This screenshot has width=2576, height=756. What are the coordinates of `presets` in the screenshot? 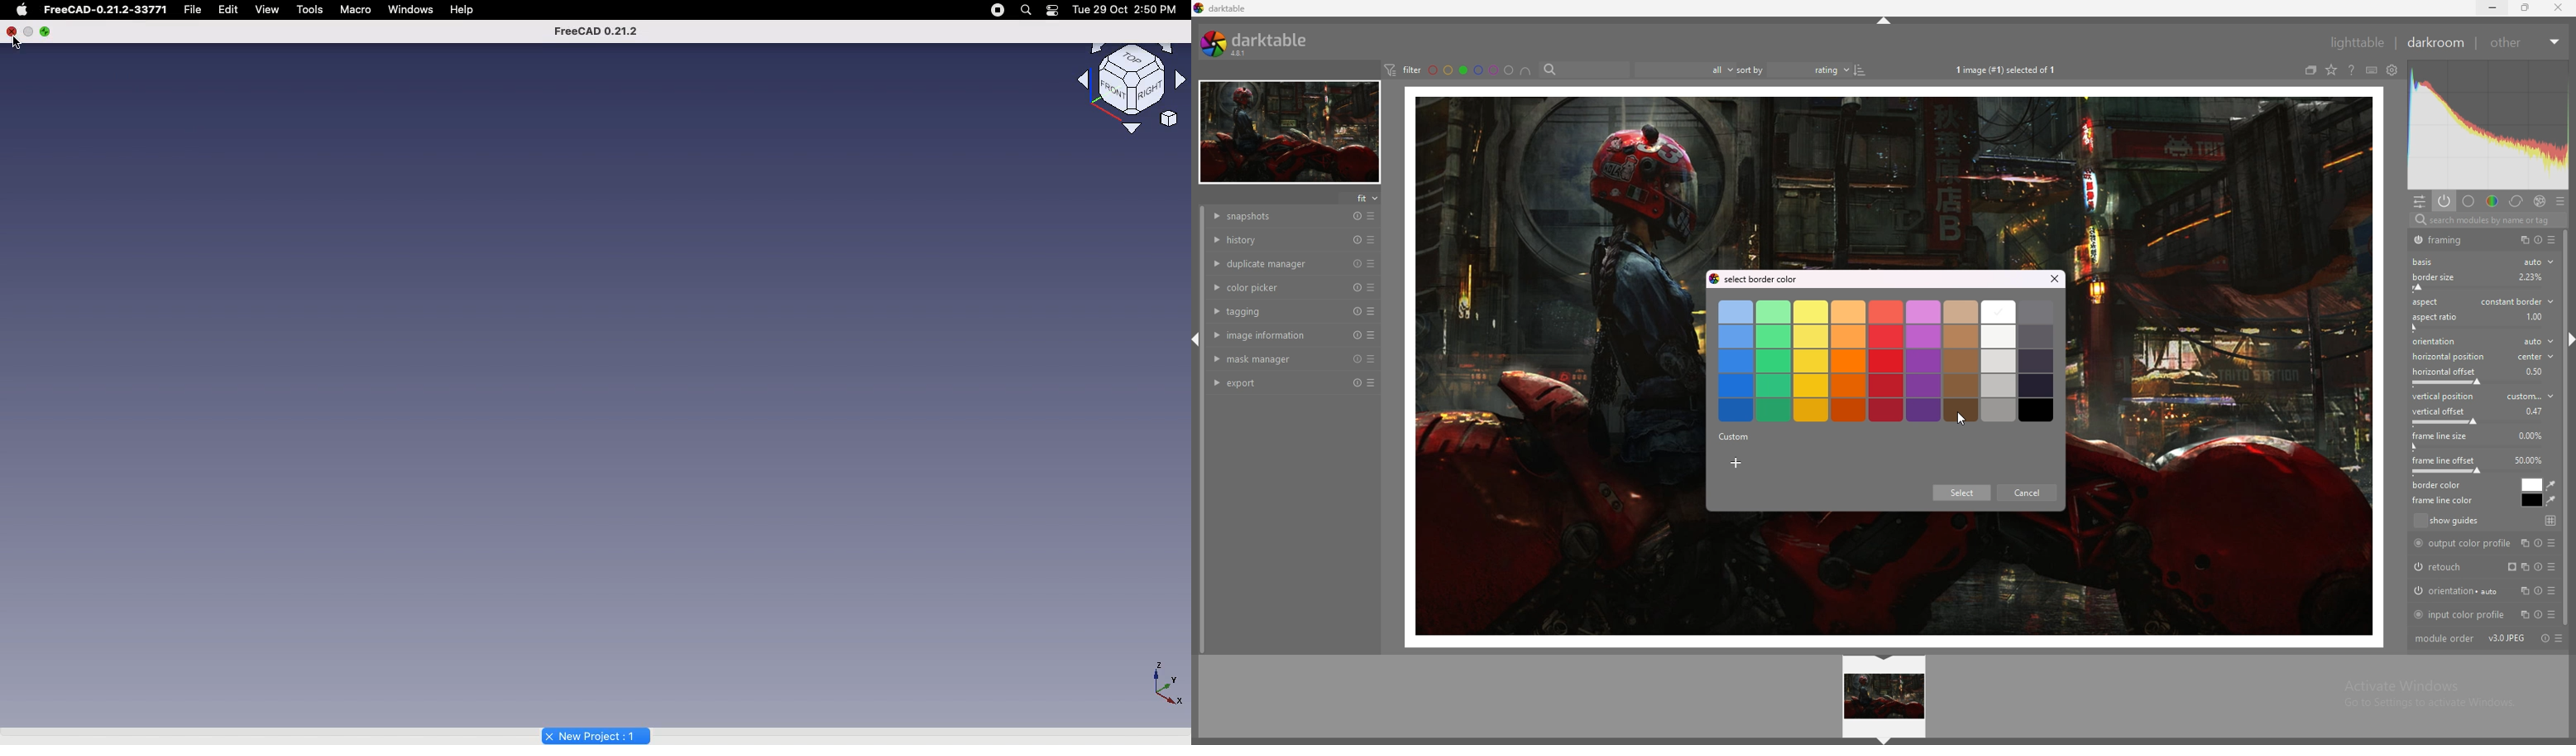 It's located at (1372, 335).